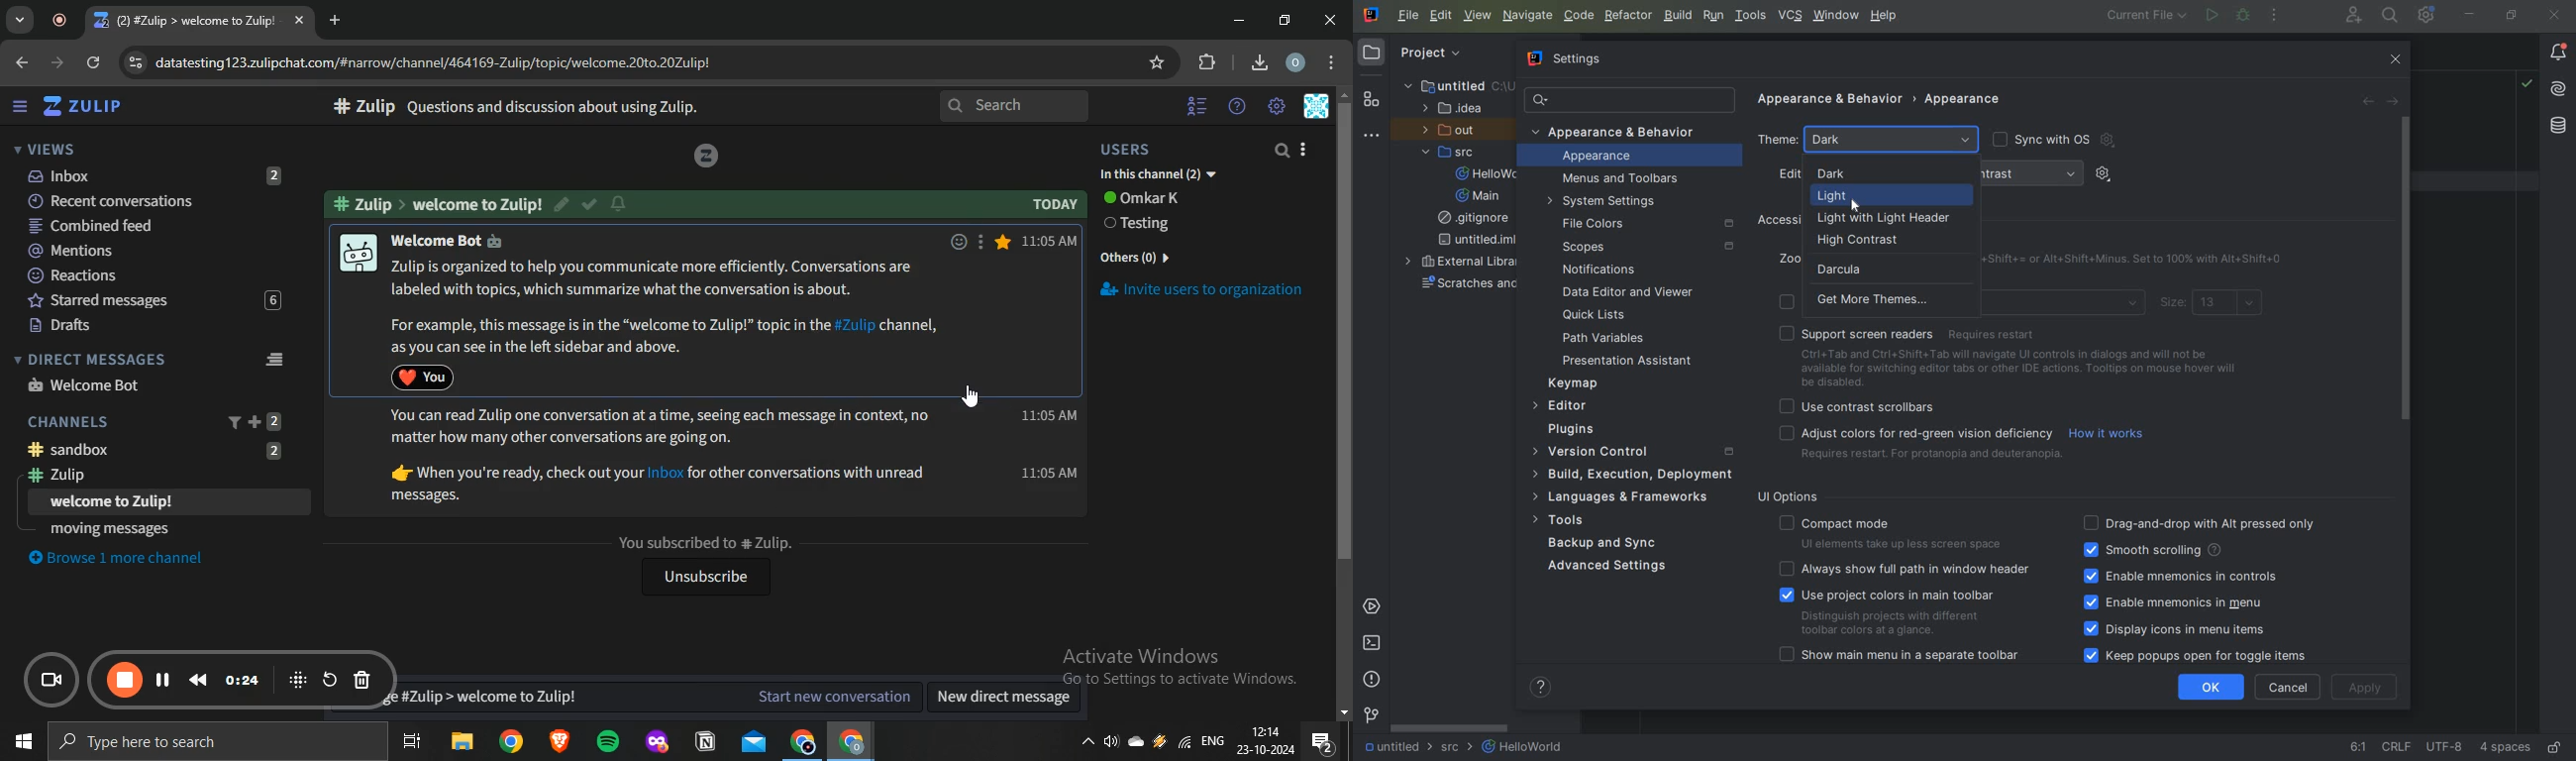 This screenshot has width=2576, height=784. Describe the element at coordinates (1183, 747) in the screenshot. I see `wifi` at that location.